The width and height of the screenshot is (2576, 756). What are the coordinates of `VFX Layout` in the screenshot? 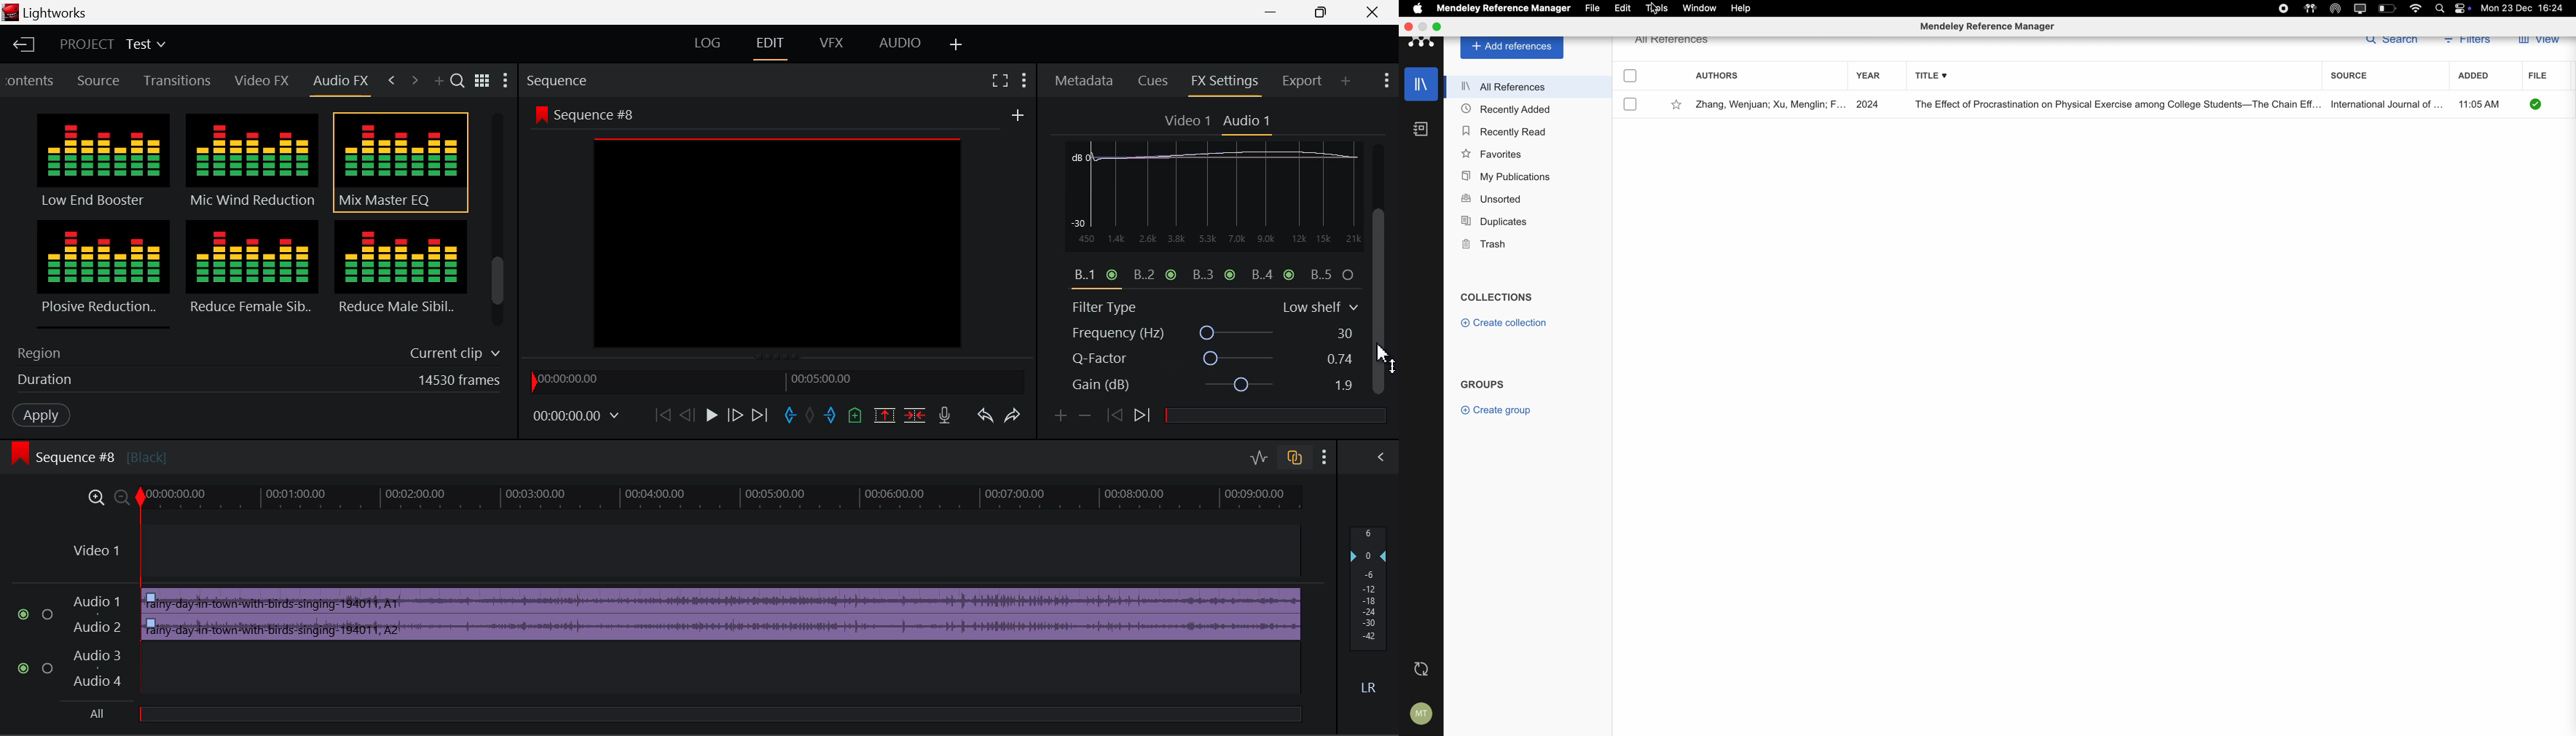 It's located at (834, 46).